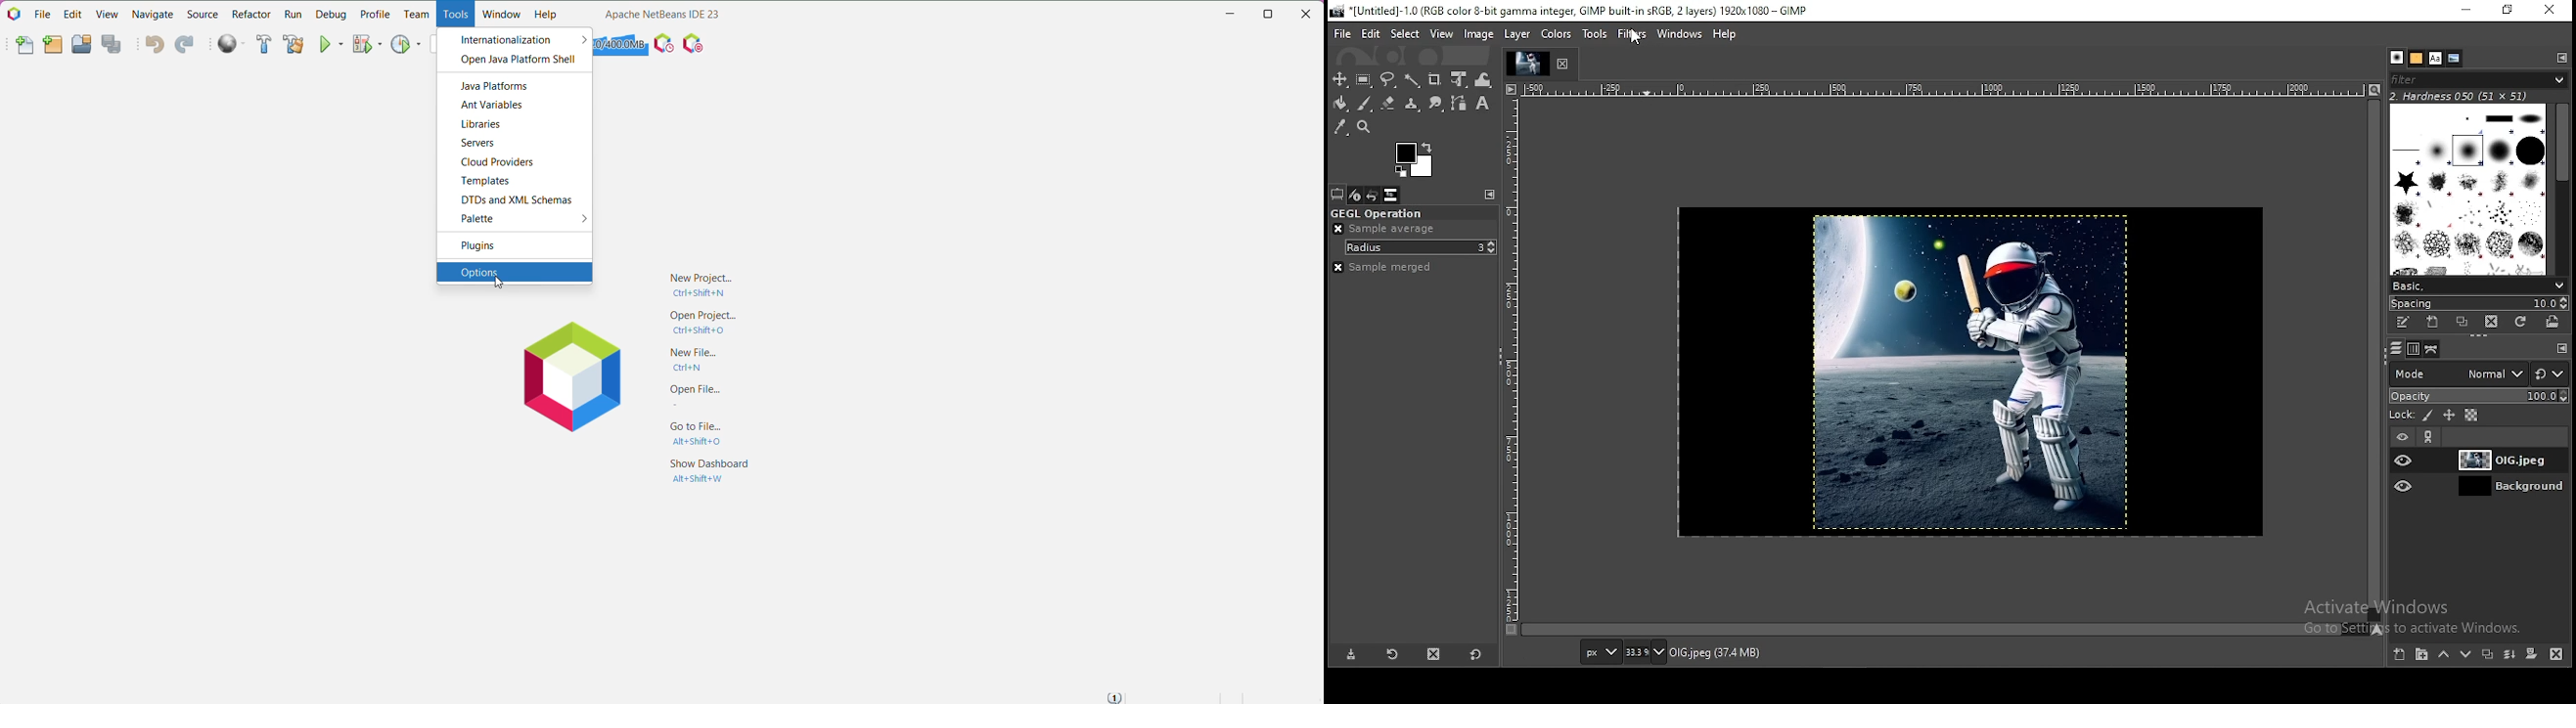 The image size is (2576, 728). Describe the element at coordinates (2477, 286) in the screenshot. I see `brush presets` at that location.